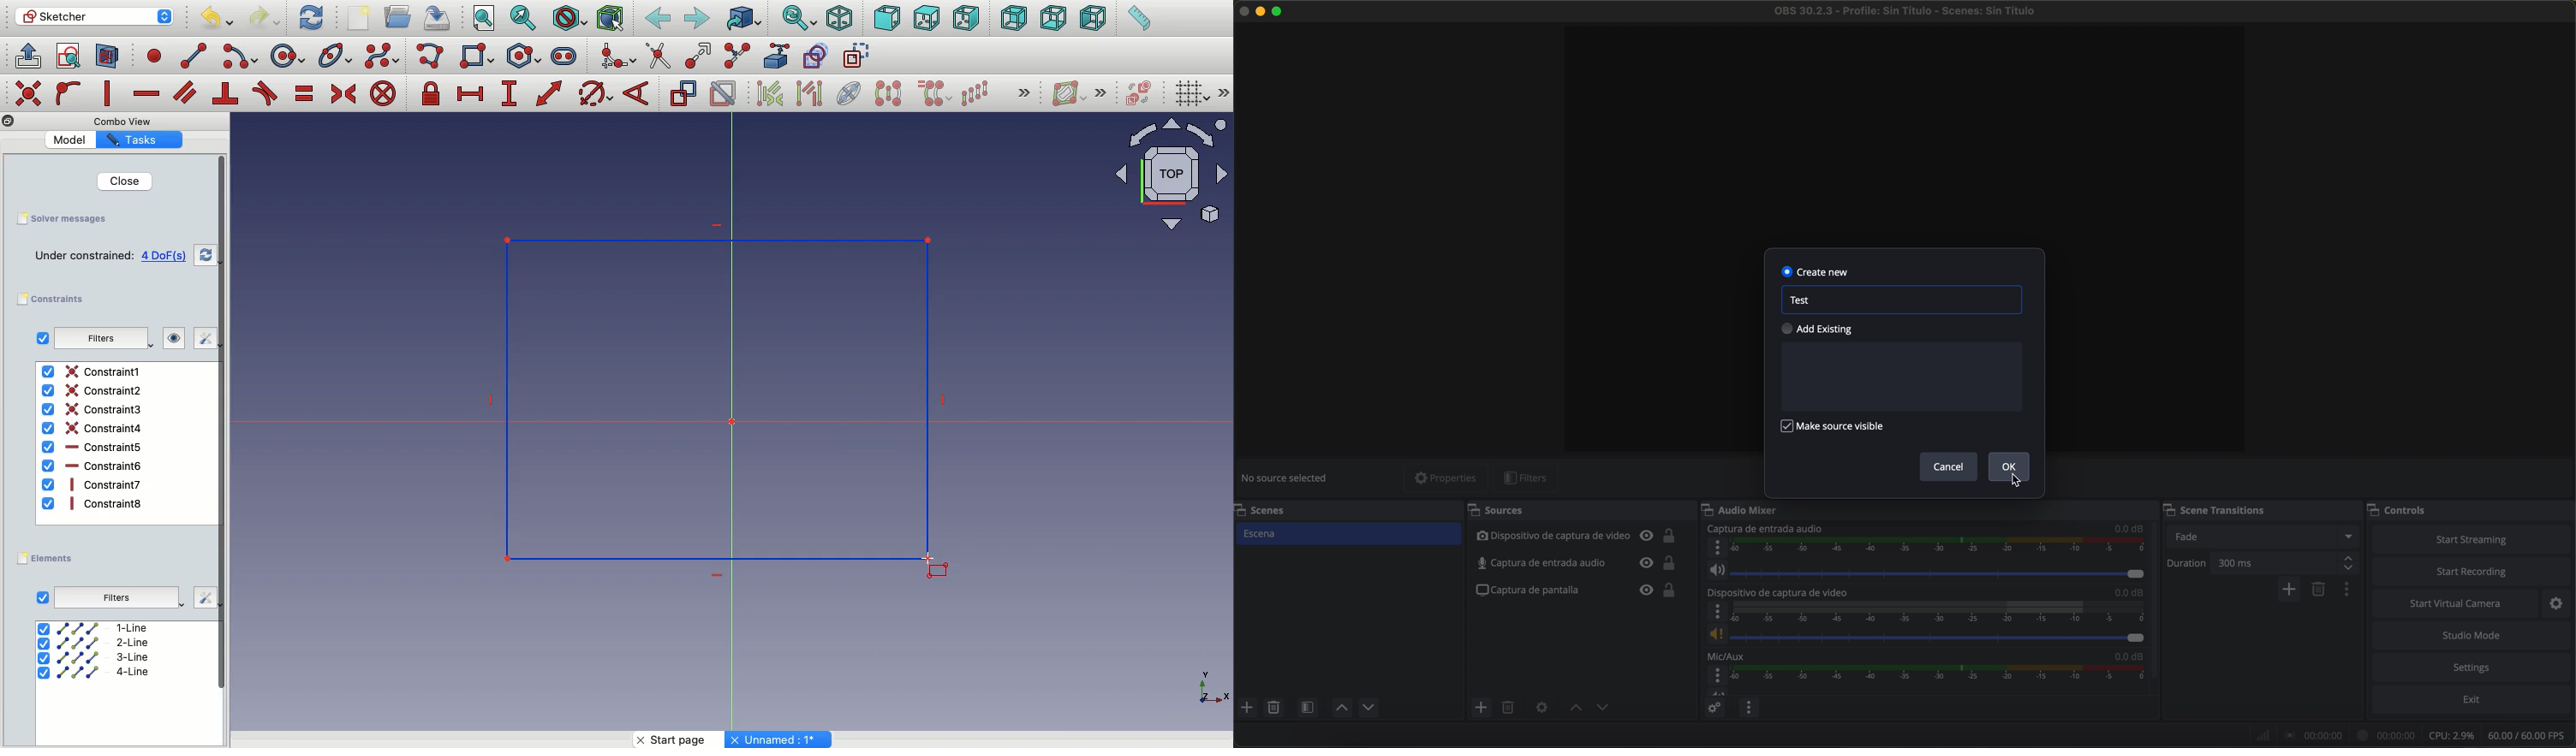 This screenshot has width=2576, height=756. I want to click on audio input capture, so click(1764, 529).